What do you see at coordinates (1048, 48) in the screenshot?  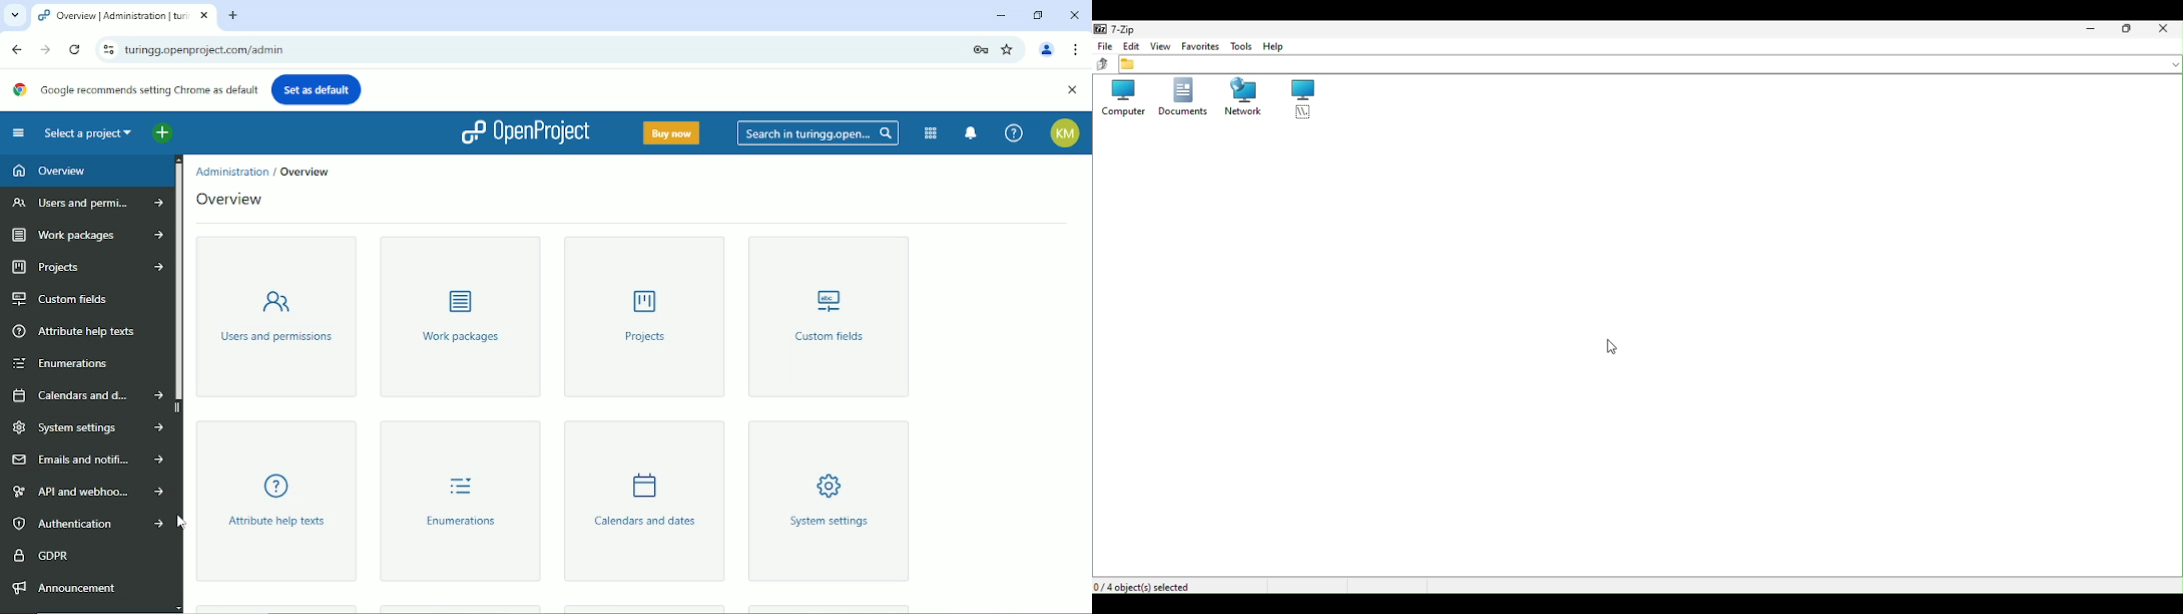 I see `Account` at bounding box center [1048, 48].